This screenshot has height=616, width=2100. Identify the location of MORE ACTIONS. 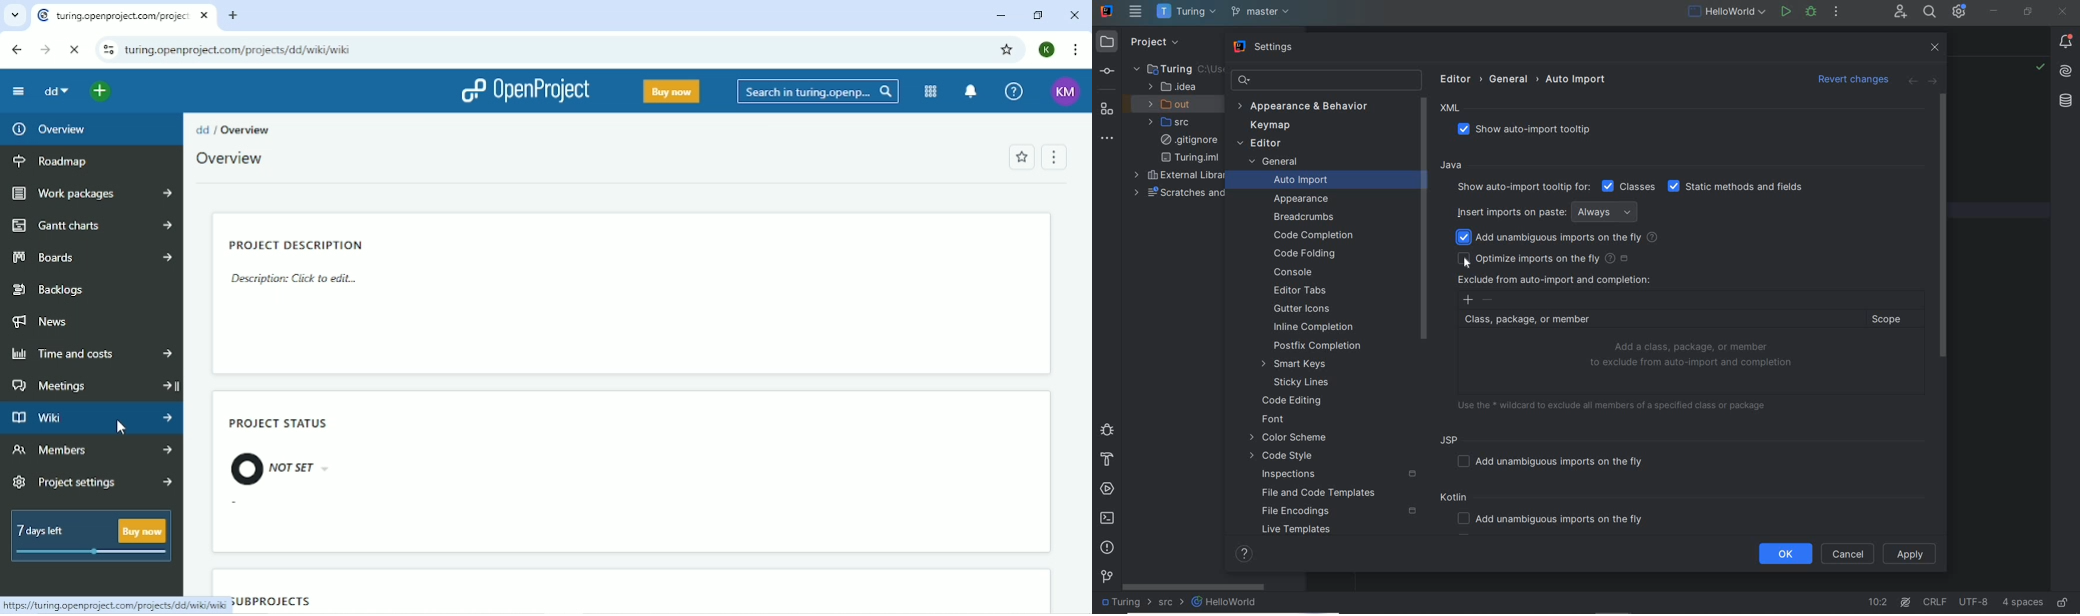
(1836, 11).